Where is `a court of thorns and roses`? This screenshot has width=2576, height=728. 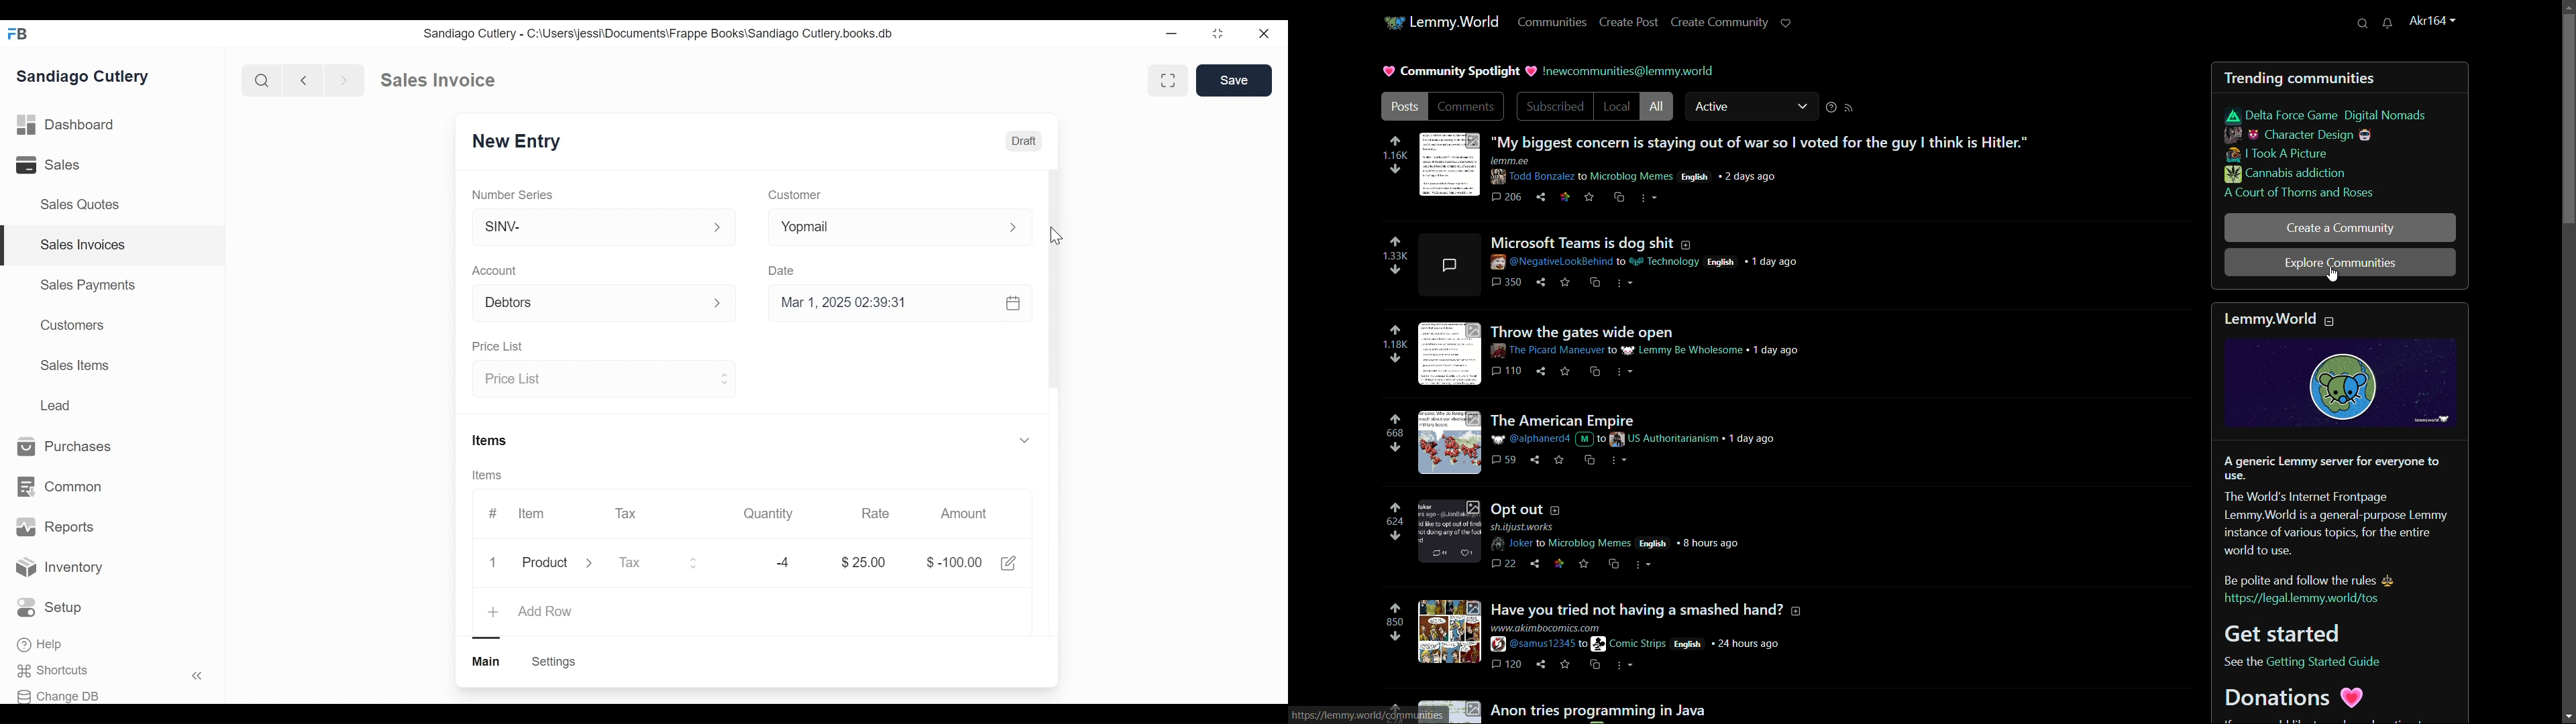 a court of thorns and roses is located at coordinates (2299, 194).